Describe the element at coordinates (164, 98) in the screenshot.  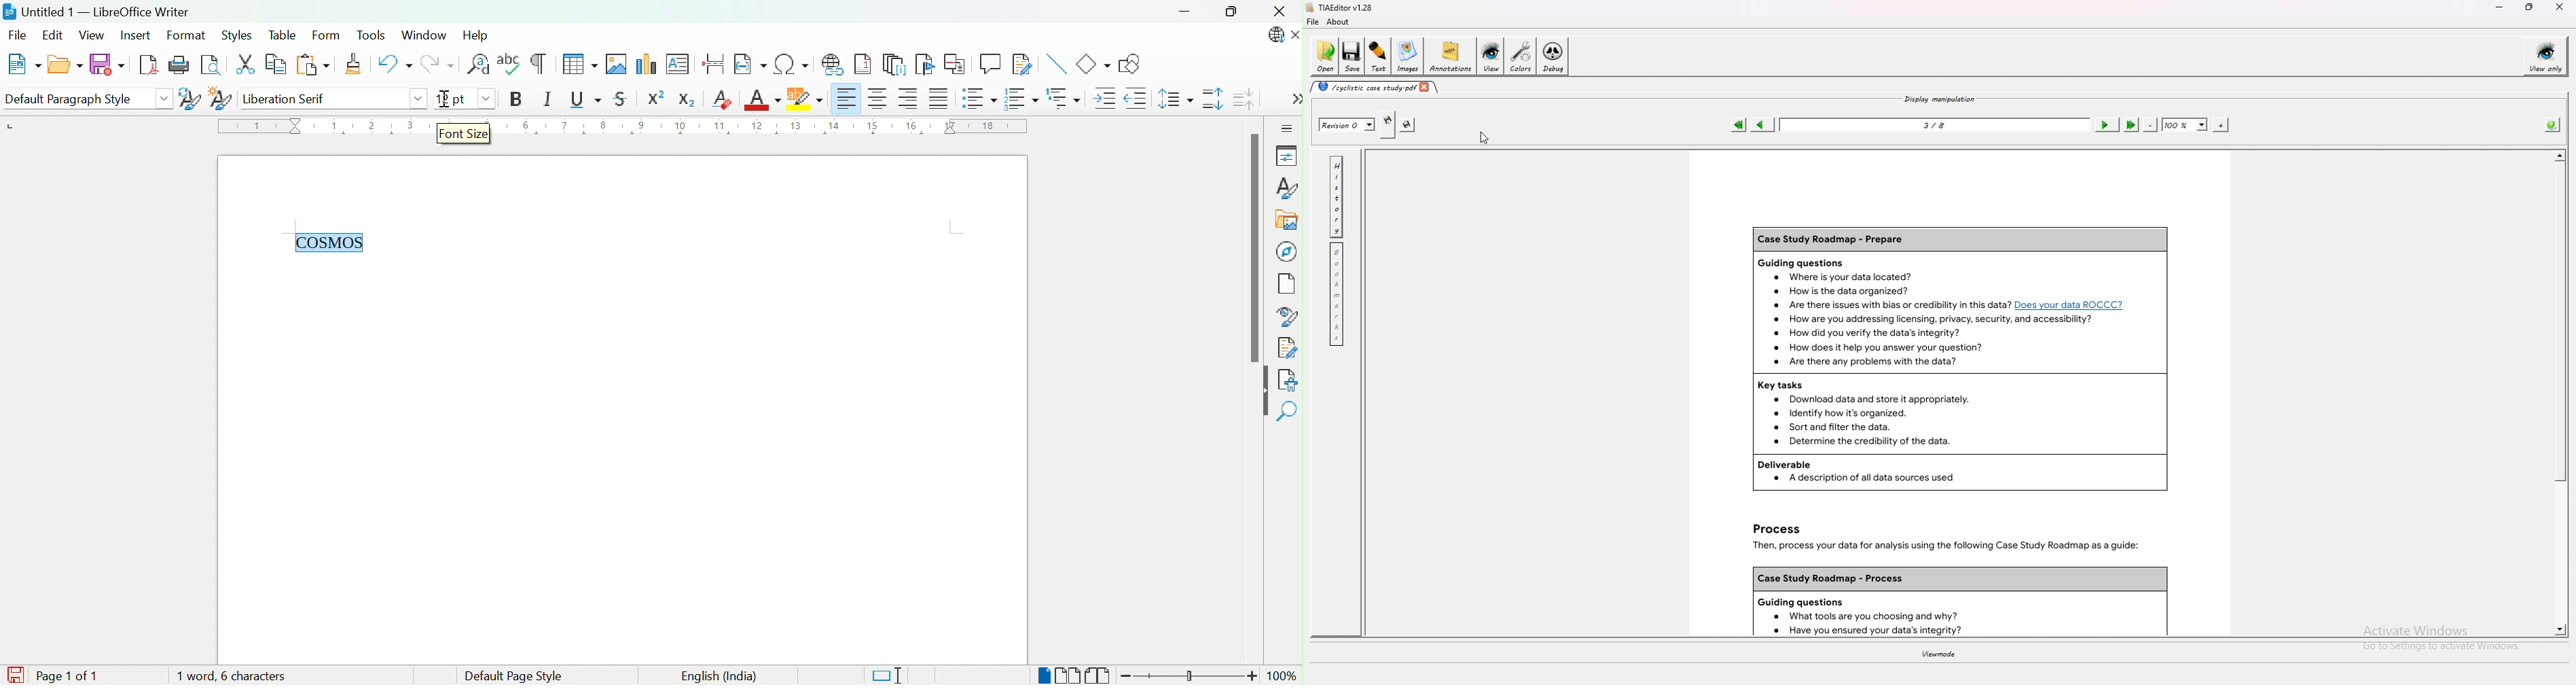
I see `Drop Down` at that location.